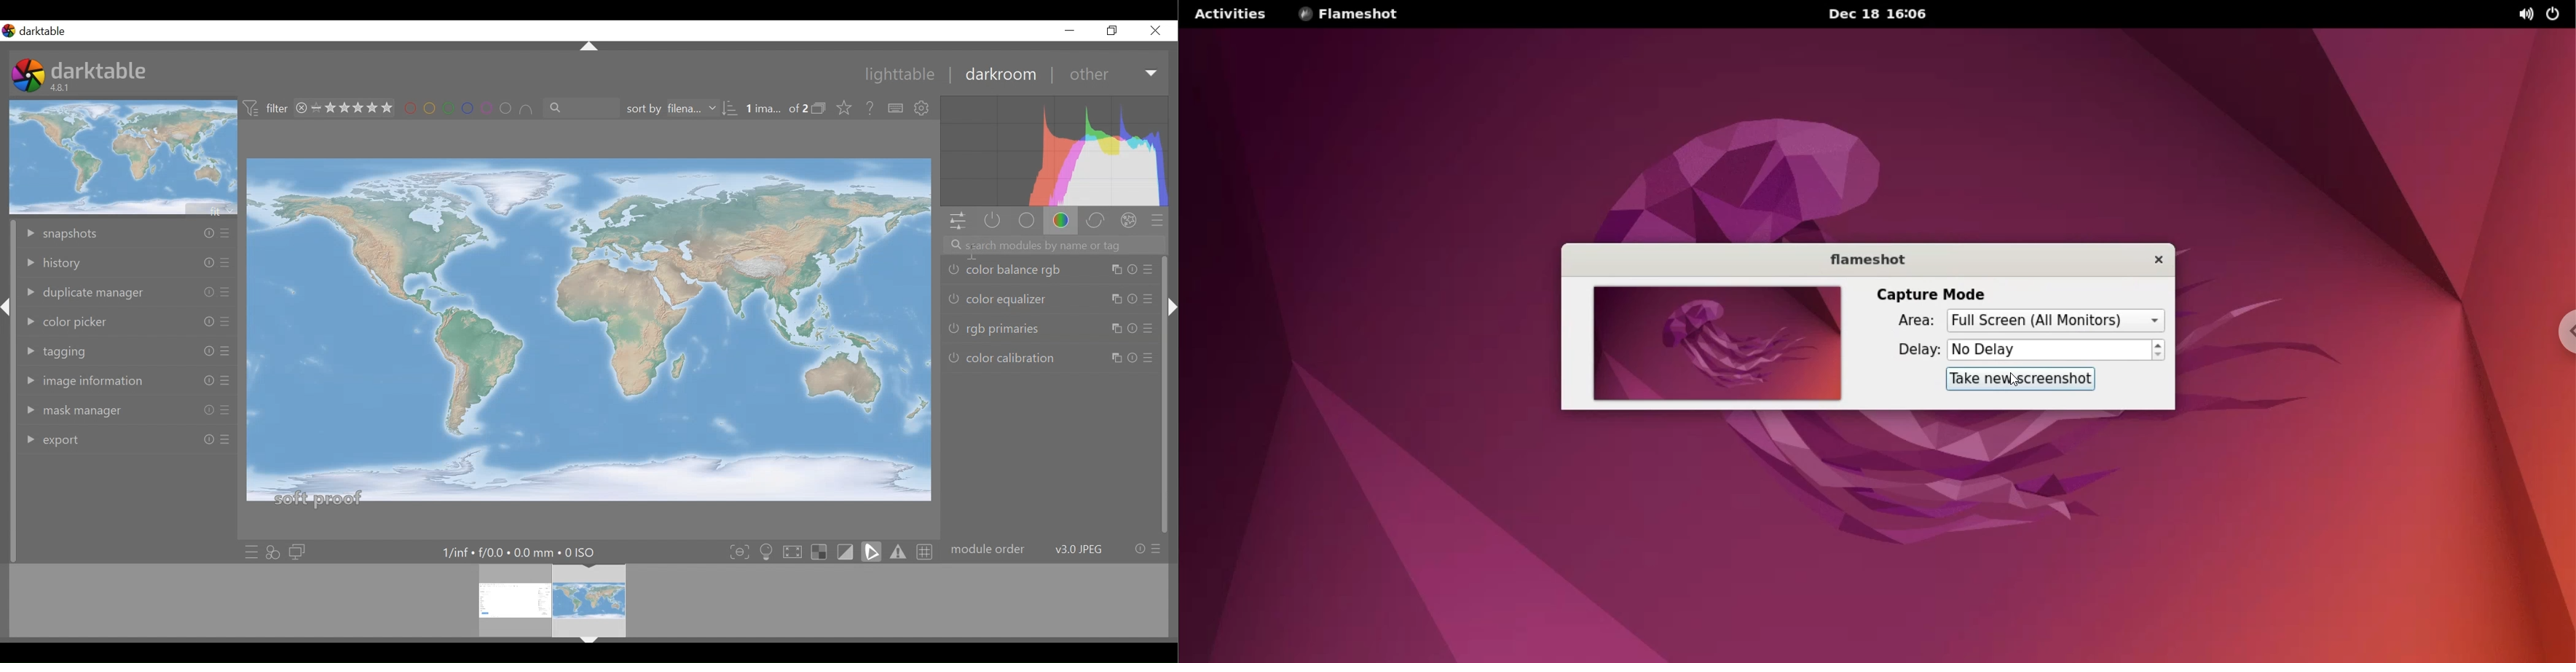 This screenshot has width=2576, height=672. What do you see at coordinates (87, 349) in the screenshot?
I see `tagging` at bounding box center [87, 349].